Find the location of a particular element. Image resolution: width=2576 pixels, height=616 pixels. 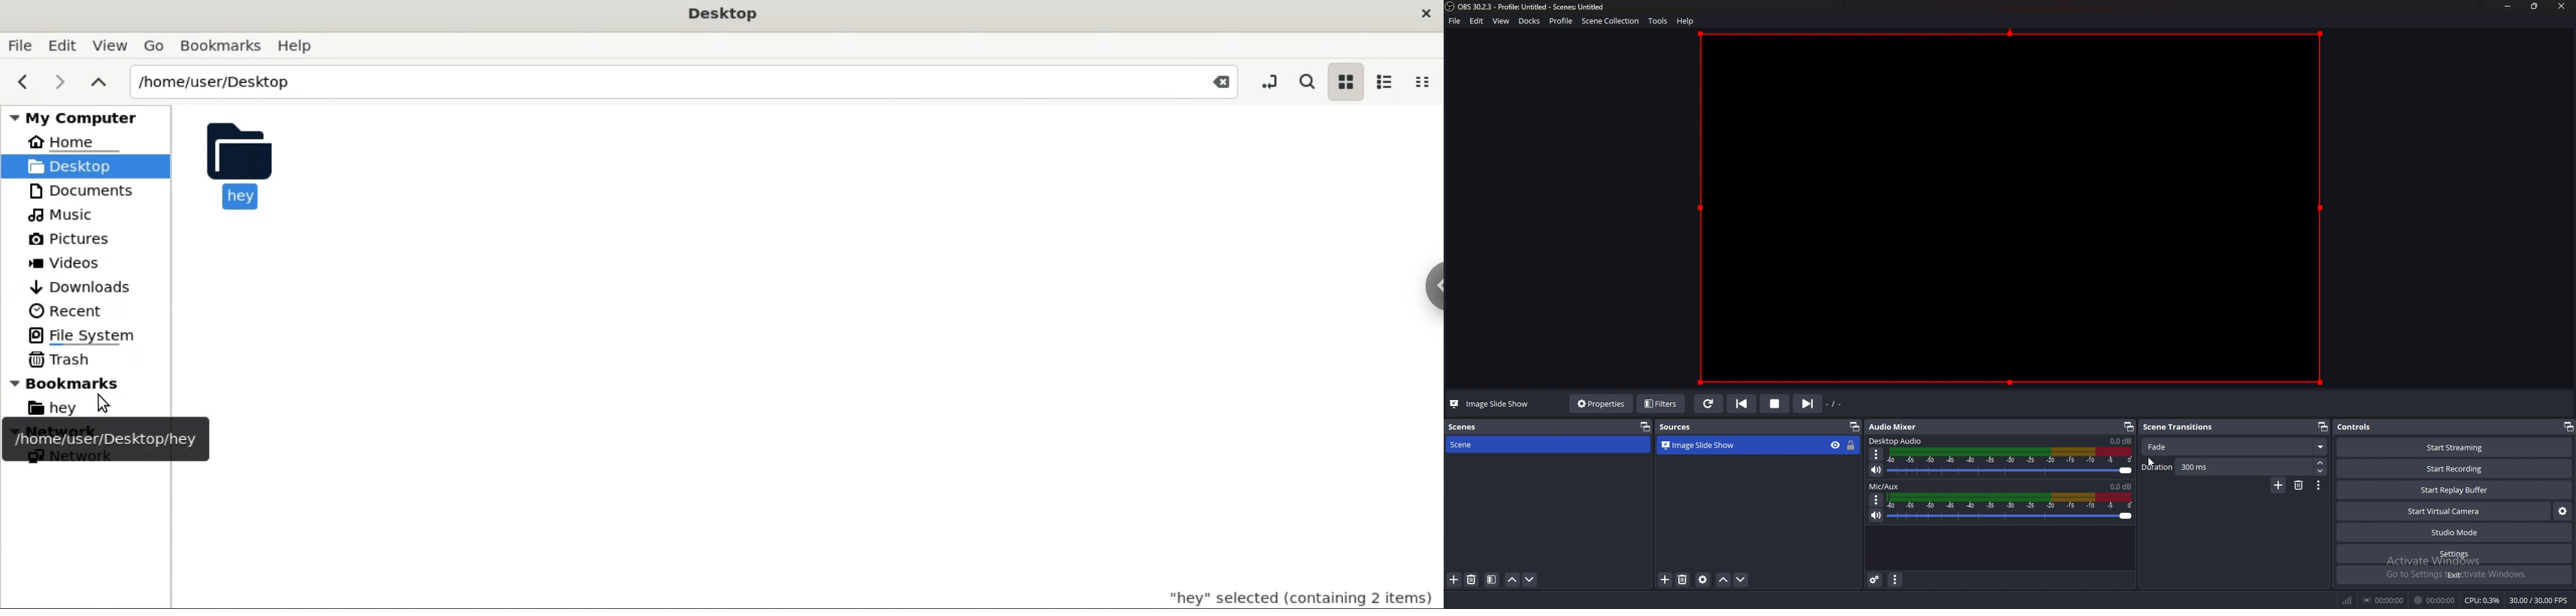

popout is located at coordinates (1854, 427).